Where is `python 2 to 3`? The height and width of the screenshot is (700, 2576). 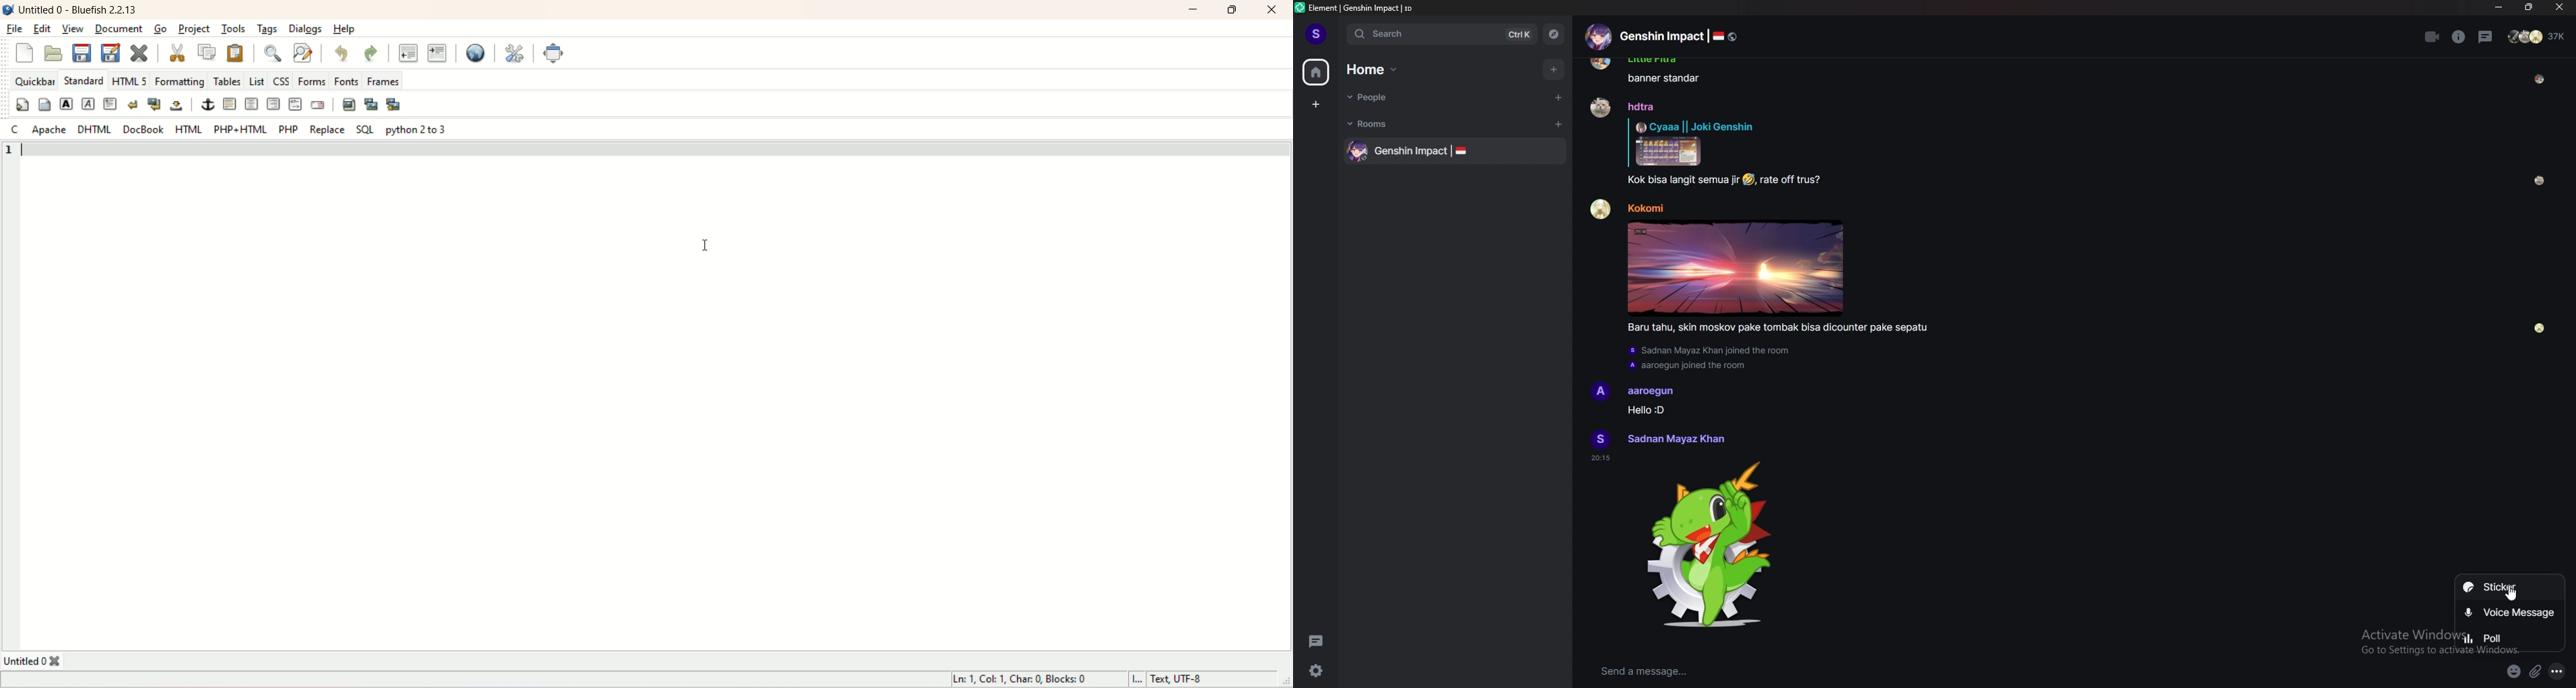
python 2 to 3 is located at coordinates (419, 129).